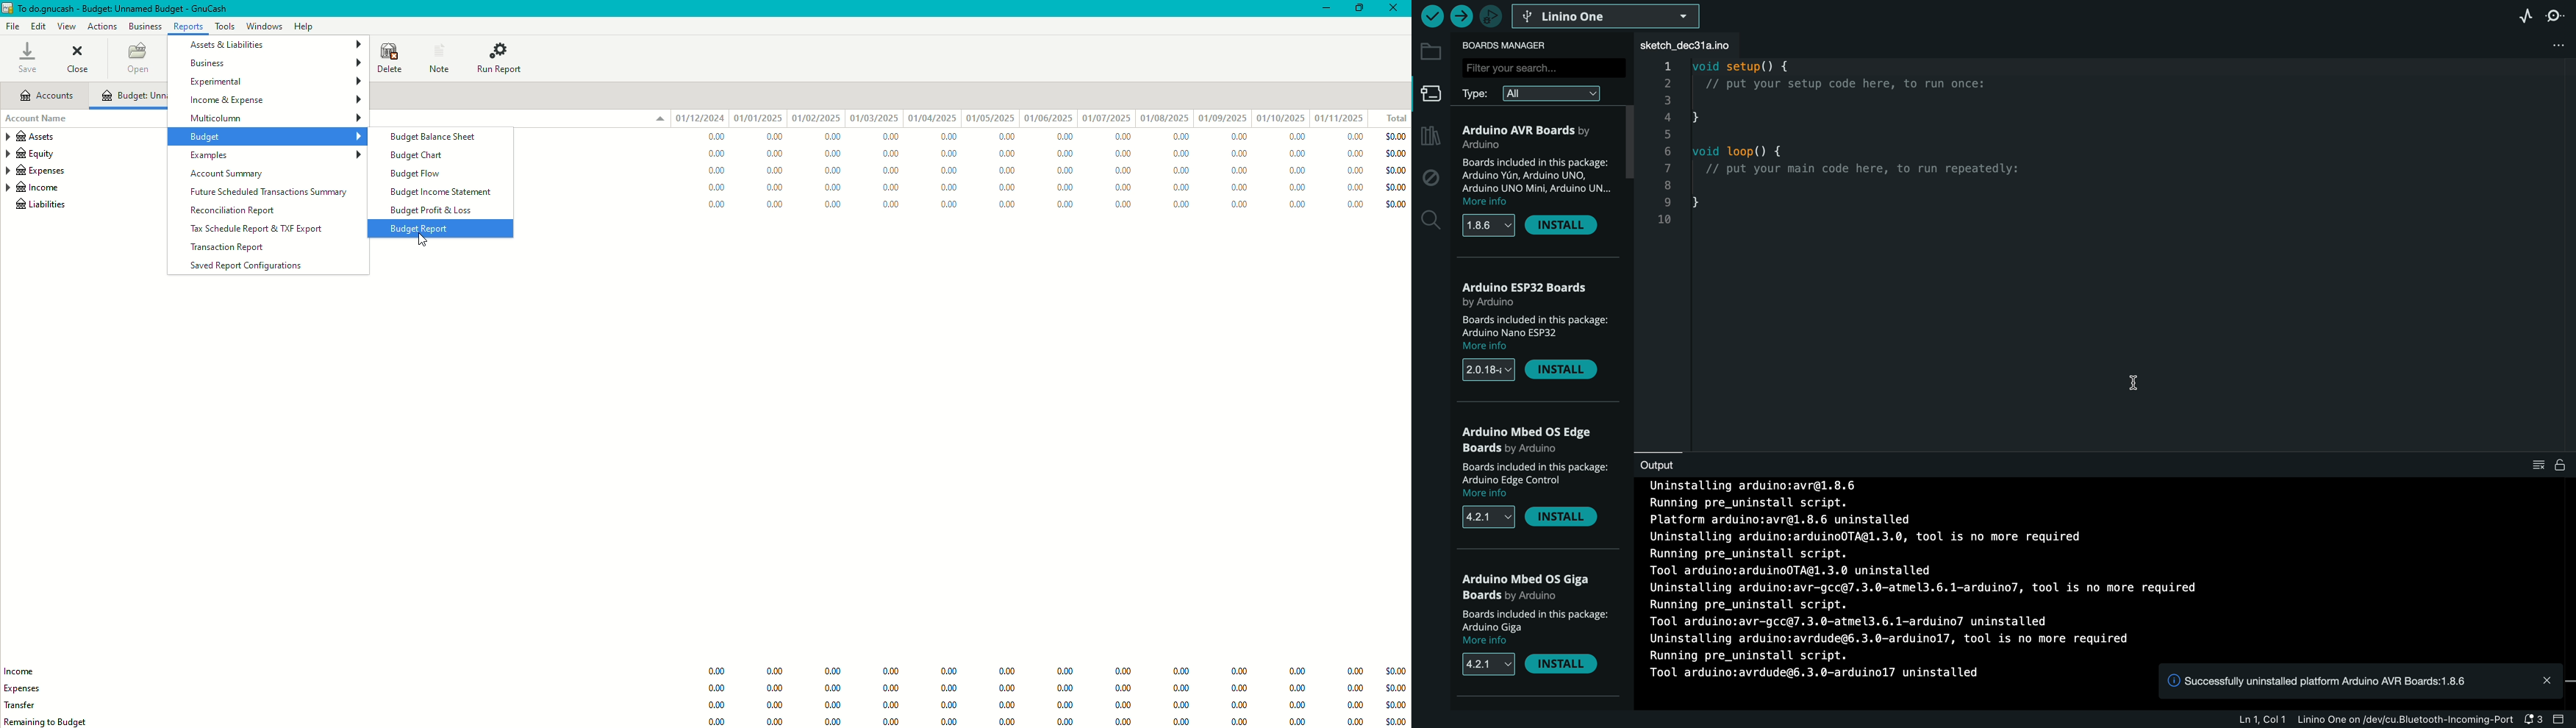 Image resolution: width=2576 pixels, height=728 pixels. Describe the element at coordinates (701, 118) in the screenshot. I see `01/12/024` at that location.